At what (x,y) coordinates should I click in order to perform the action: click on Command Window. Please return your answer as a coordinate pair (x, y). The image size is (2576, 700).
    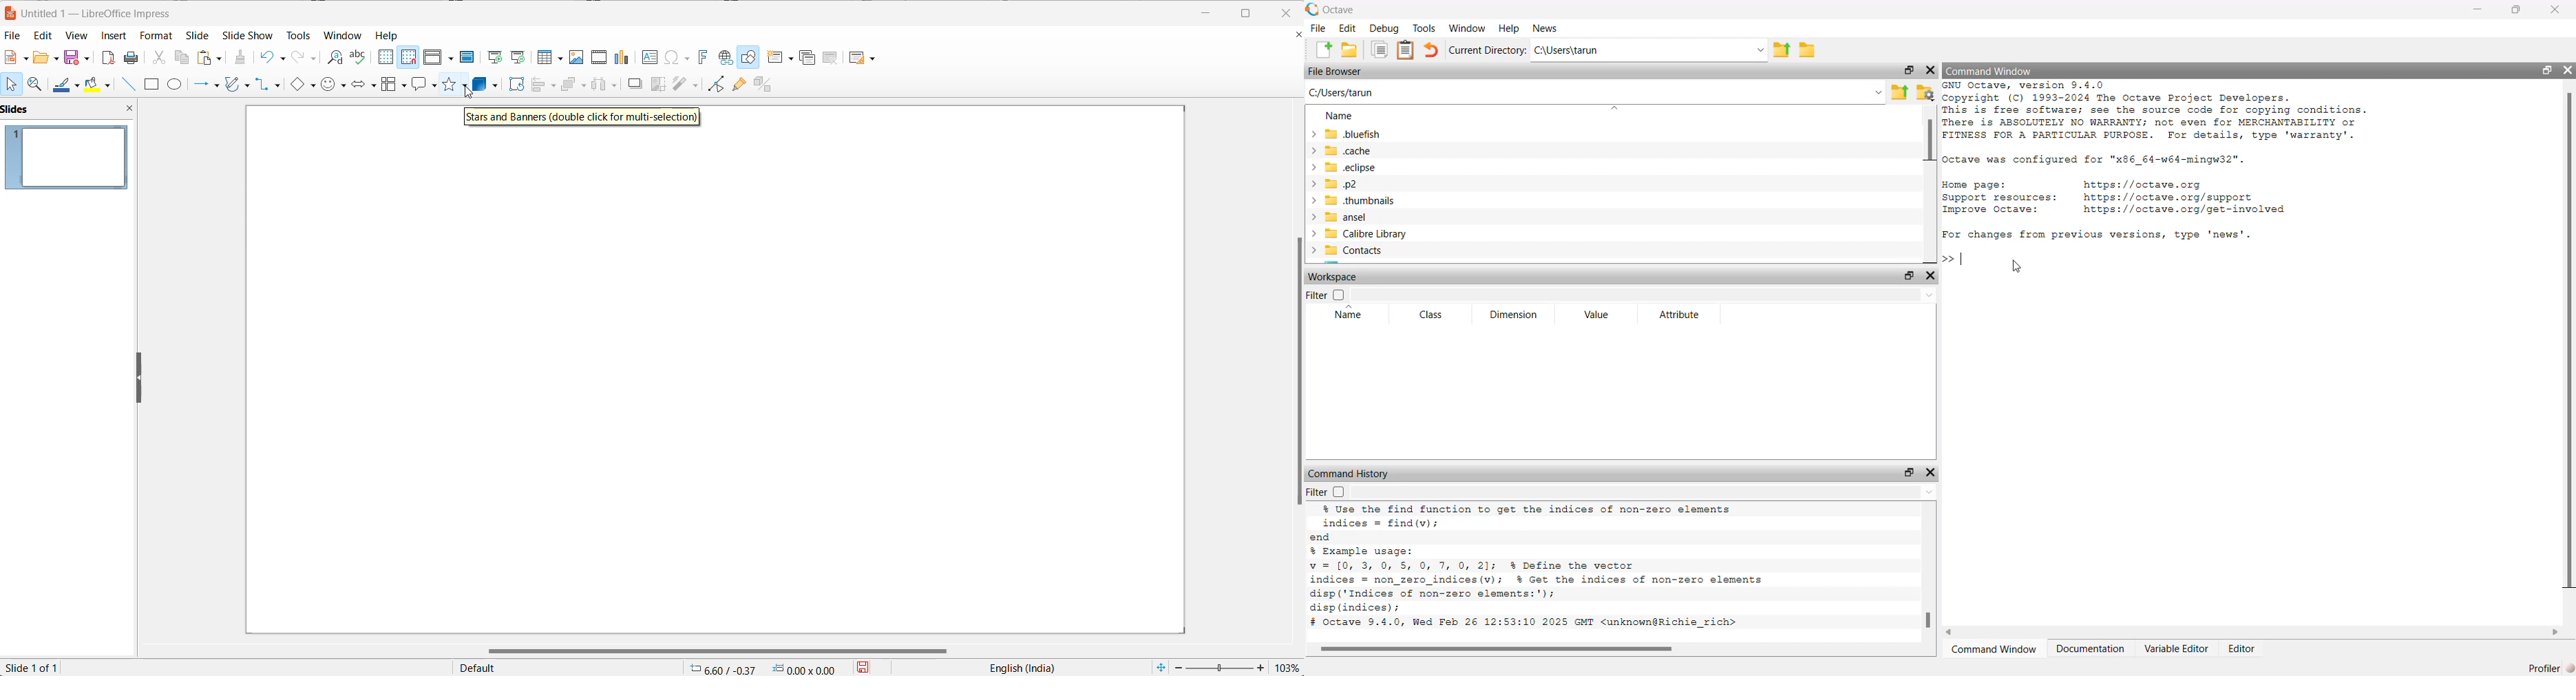
    Looking at the image, I should click on (1994, 651).